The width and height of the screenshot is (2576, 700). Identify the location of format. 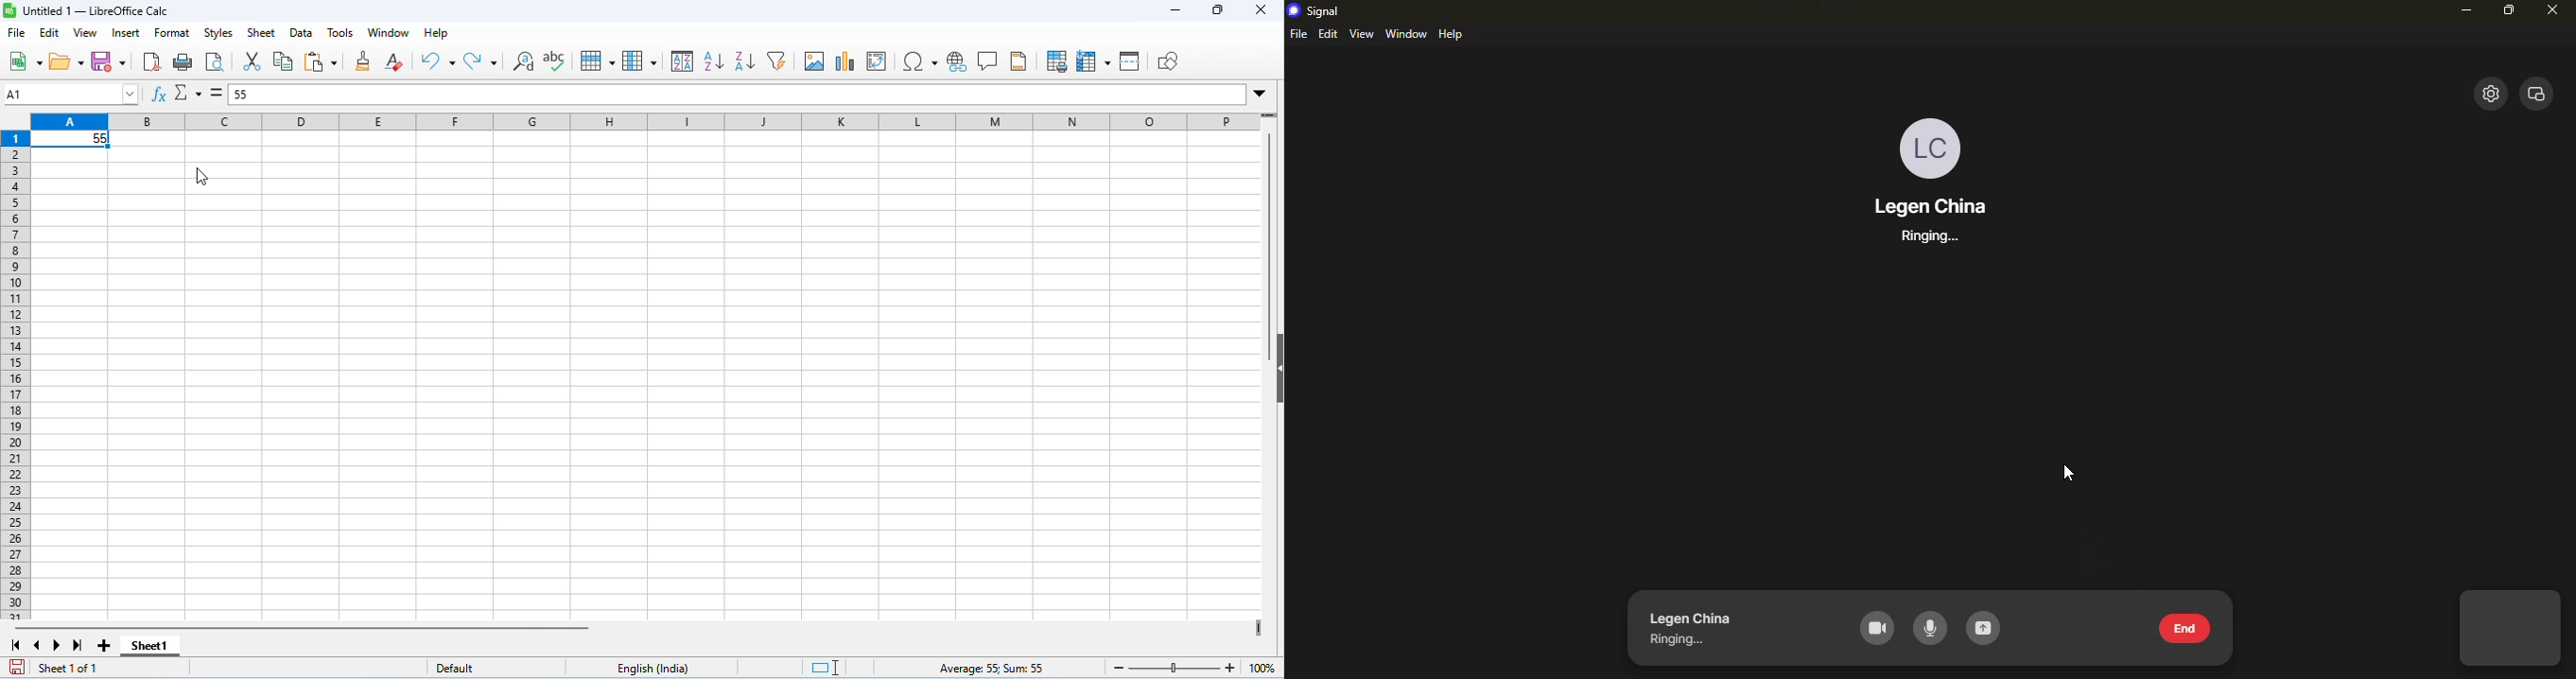
(173, 33).